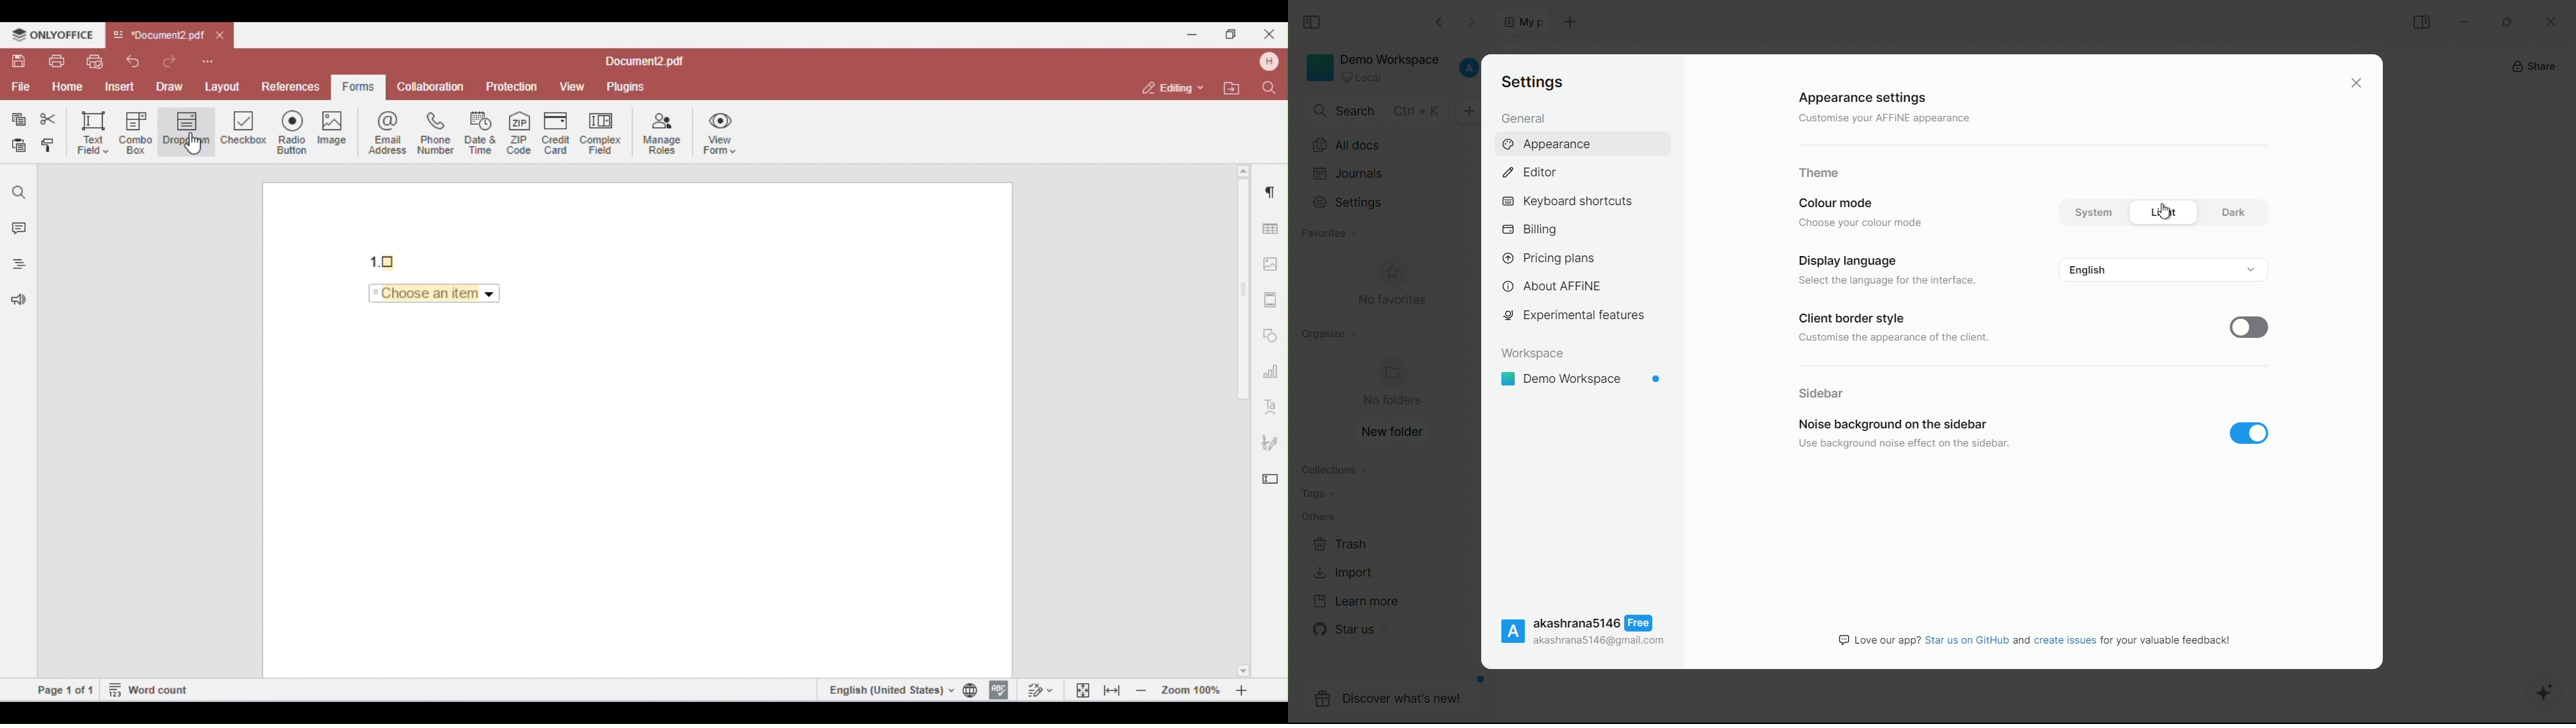 Image resolution: width=2576 pixels, height=728 pixels. What do you see at coordinates (1884, 282) in the screenshot?
I see `Select the language for the interface.` at bounding box center [1884, 282].